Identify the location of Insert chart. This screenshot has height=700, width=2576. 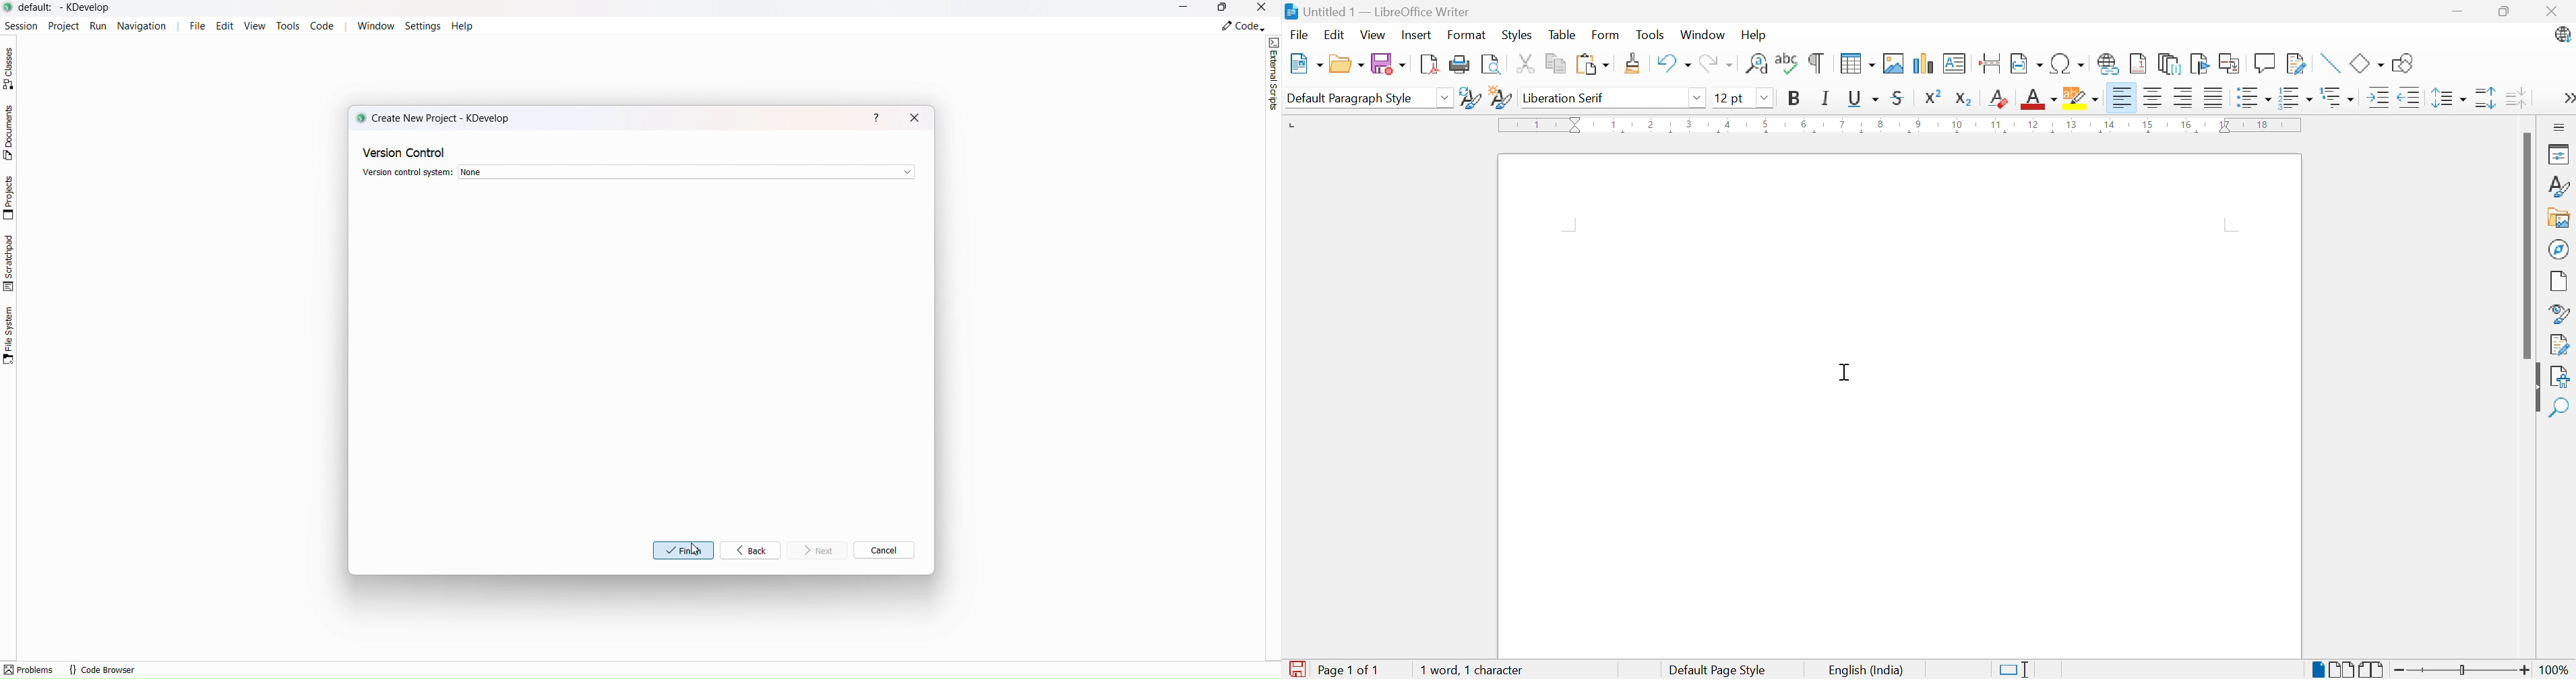
(1921, 64).